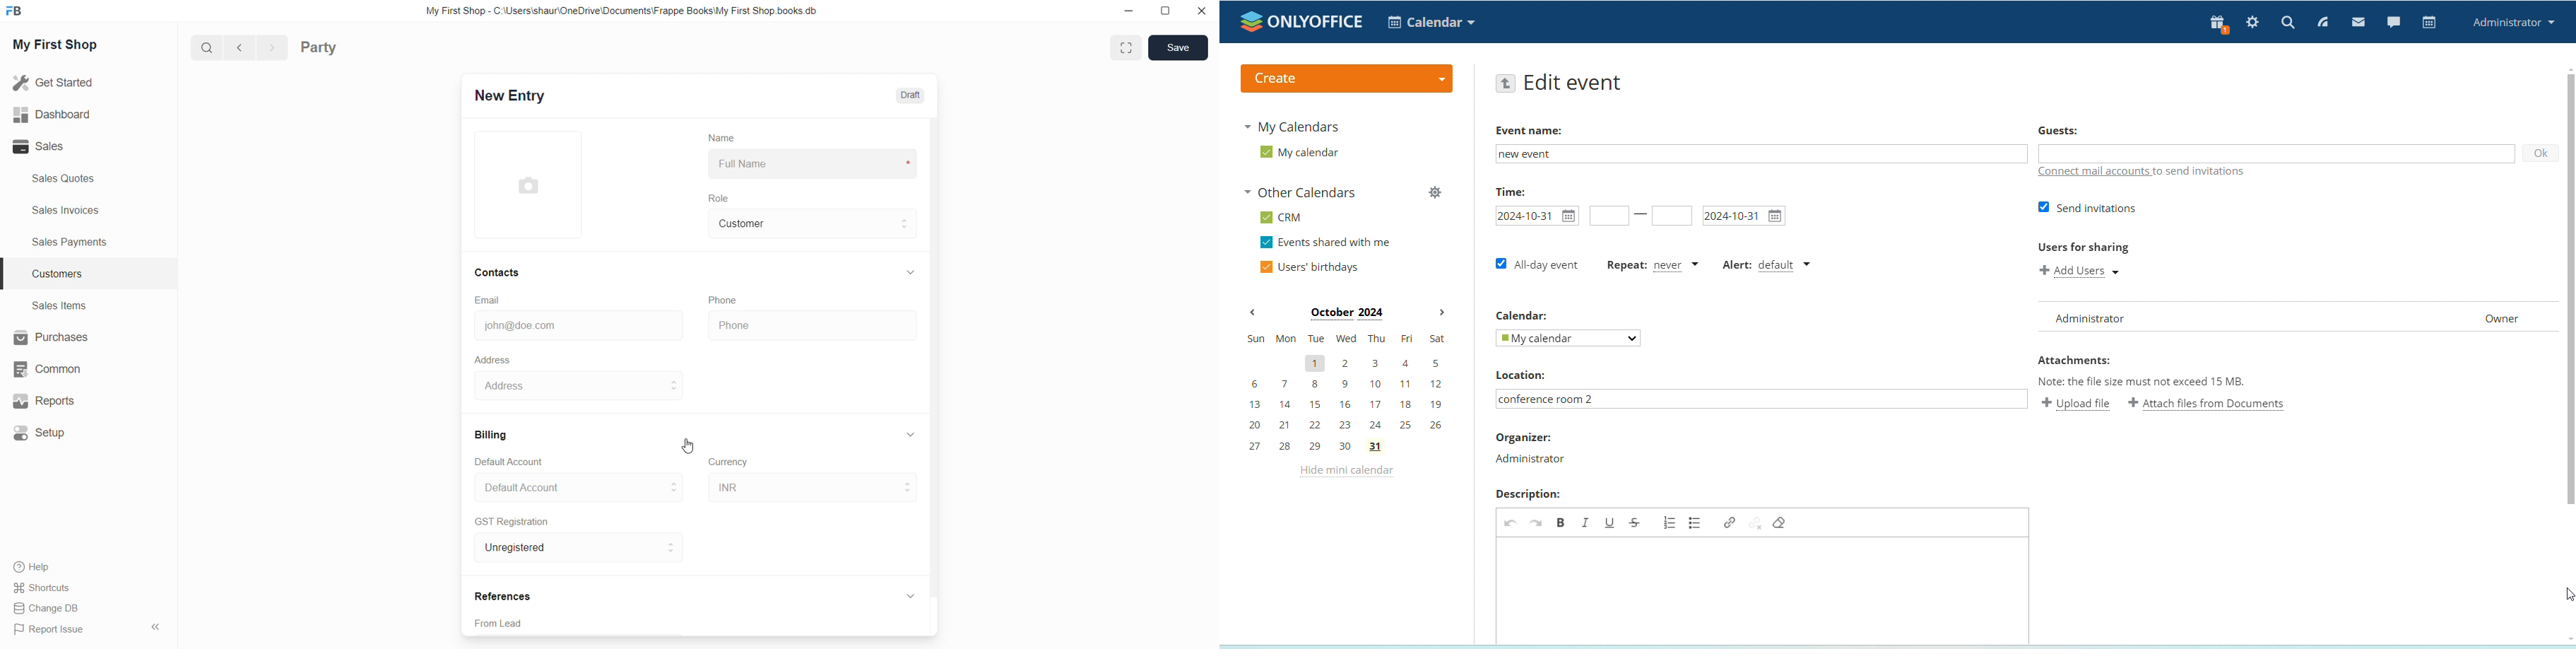 Image resolution: width=2576 pixels, height=672 pixels. Describe the element at coordinates (914, 96) in the screenshot. I see `Draft` at that location.